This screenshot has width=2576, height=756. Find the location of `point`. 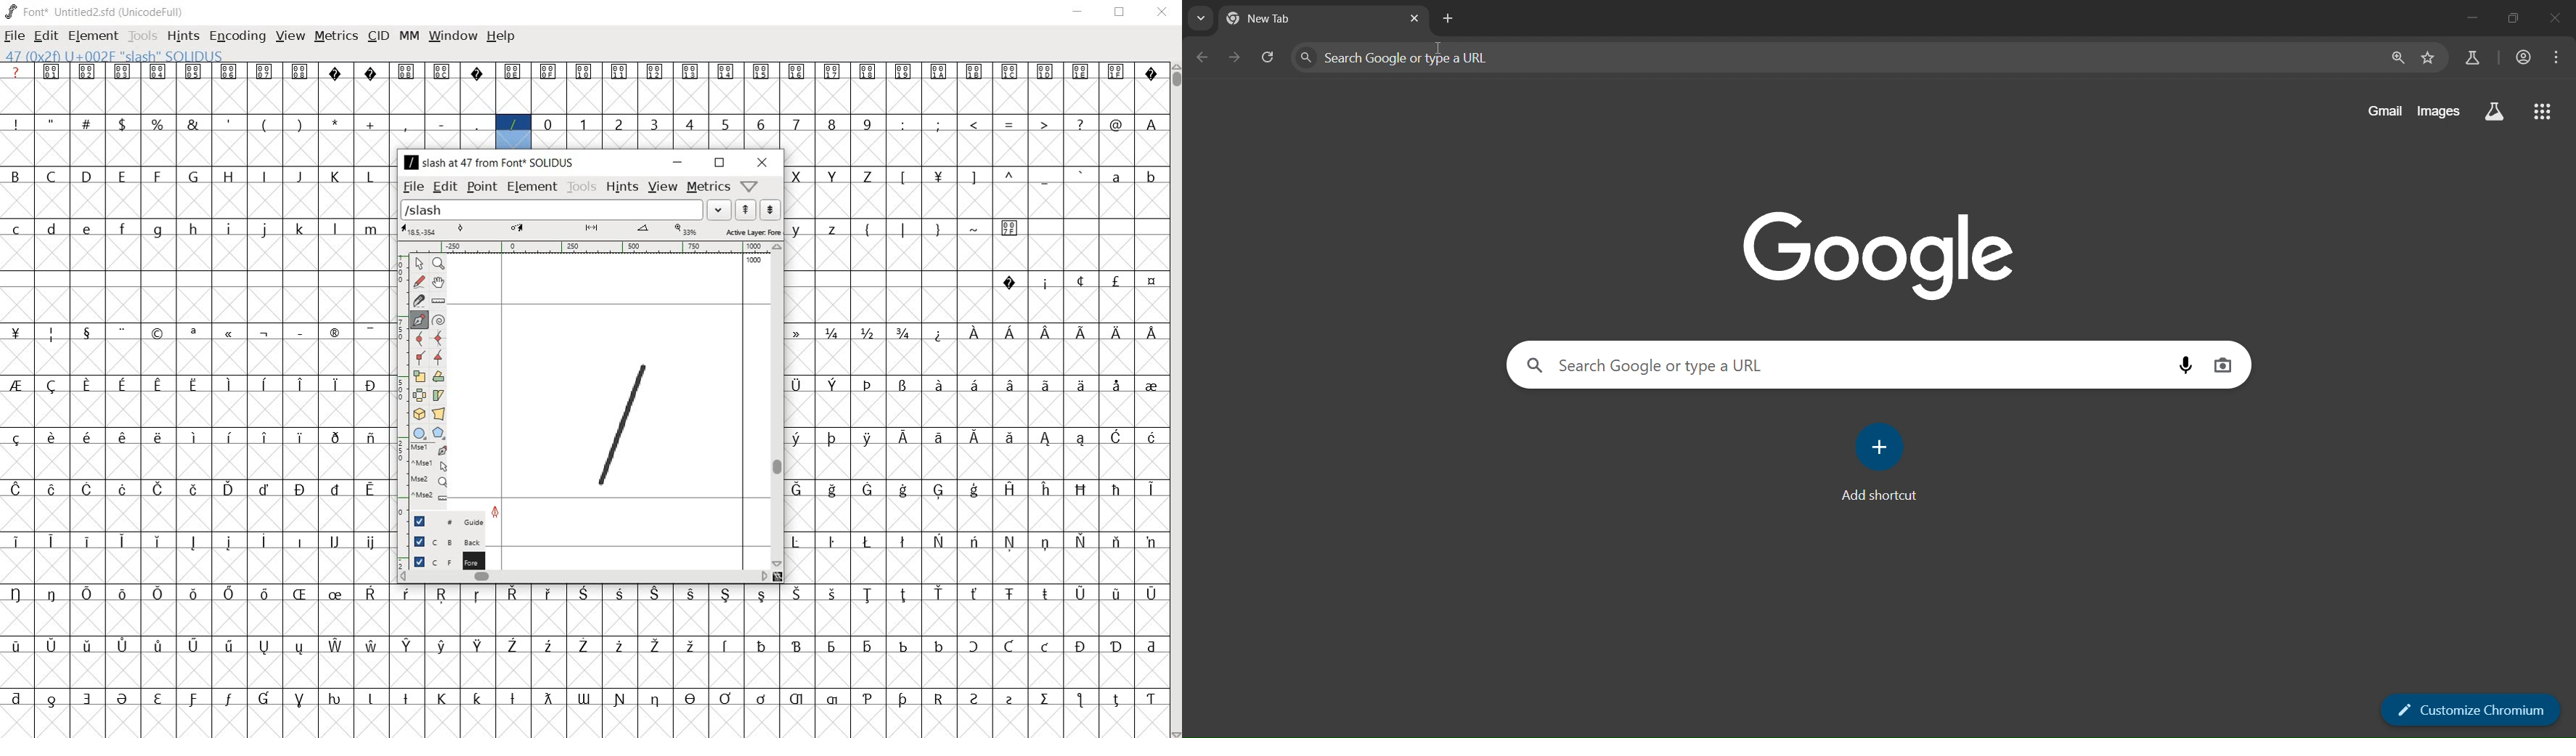

point is located at coordinates (480, 186).